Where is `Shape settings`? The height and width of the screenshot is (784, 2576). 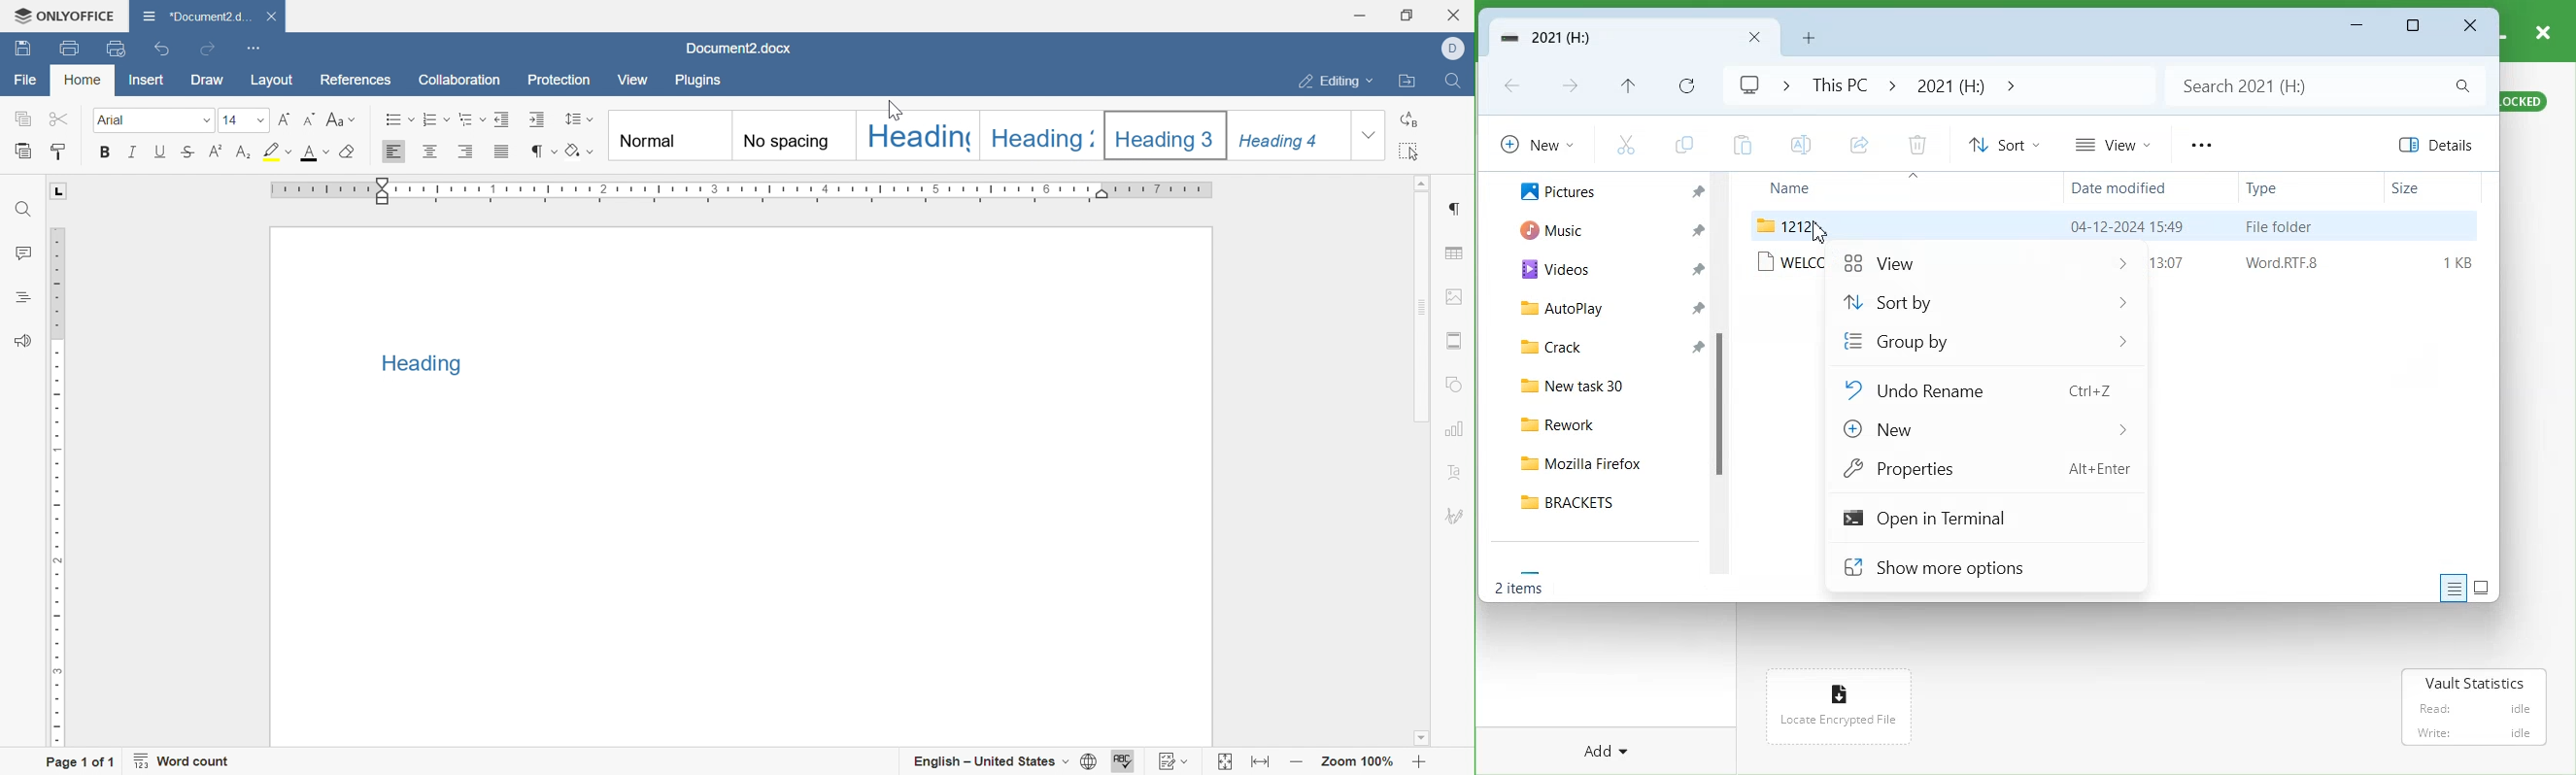 Shape settings is located at coordinates (1456, 384).